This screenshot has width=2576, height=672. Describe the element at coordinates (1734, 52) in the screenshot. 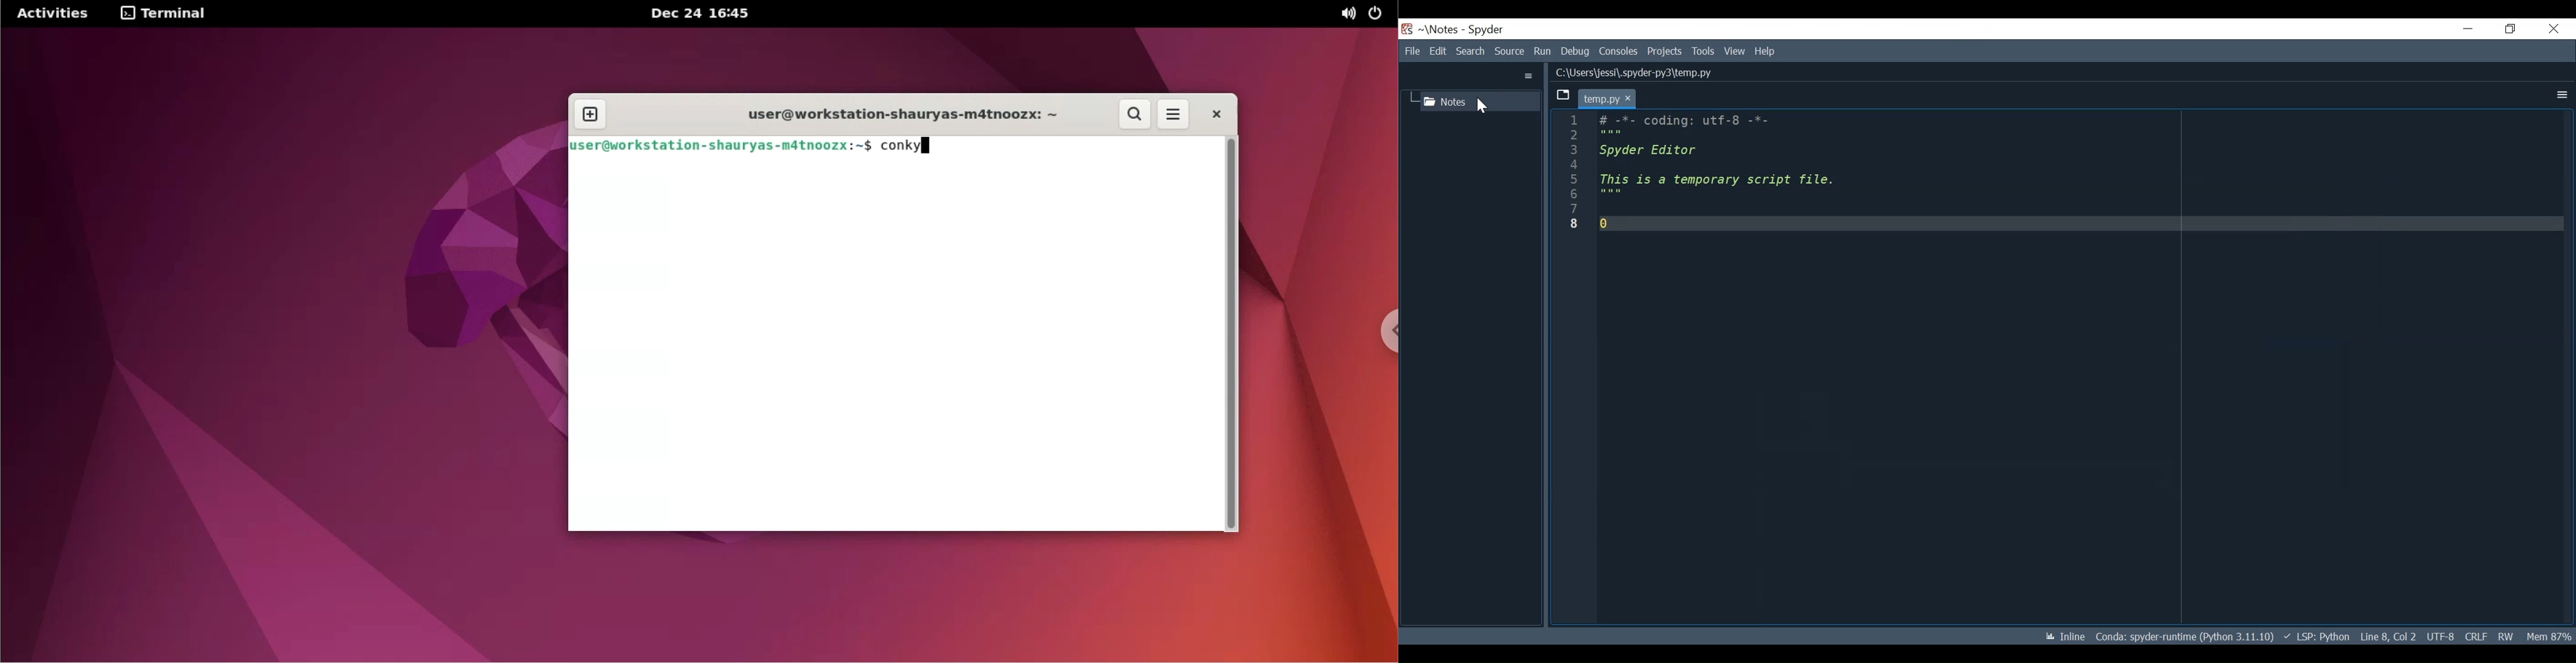

I see `View` at that location.